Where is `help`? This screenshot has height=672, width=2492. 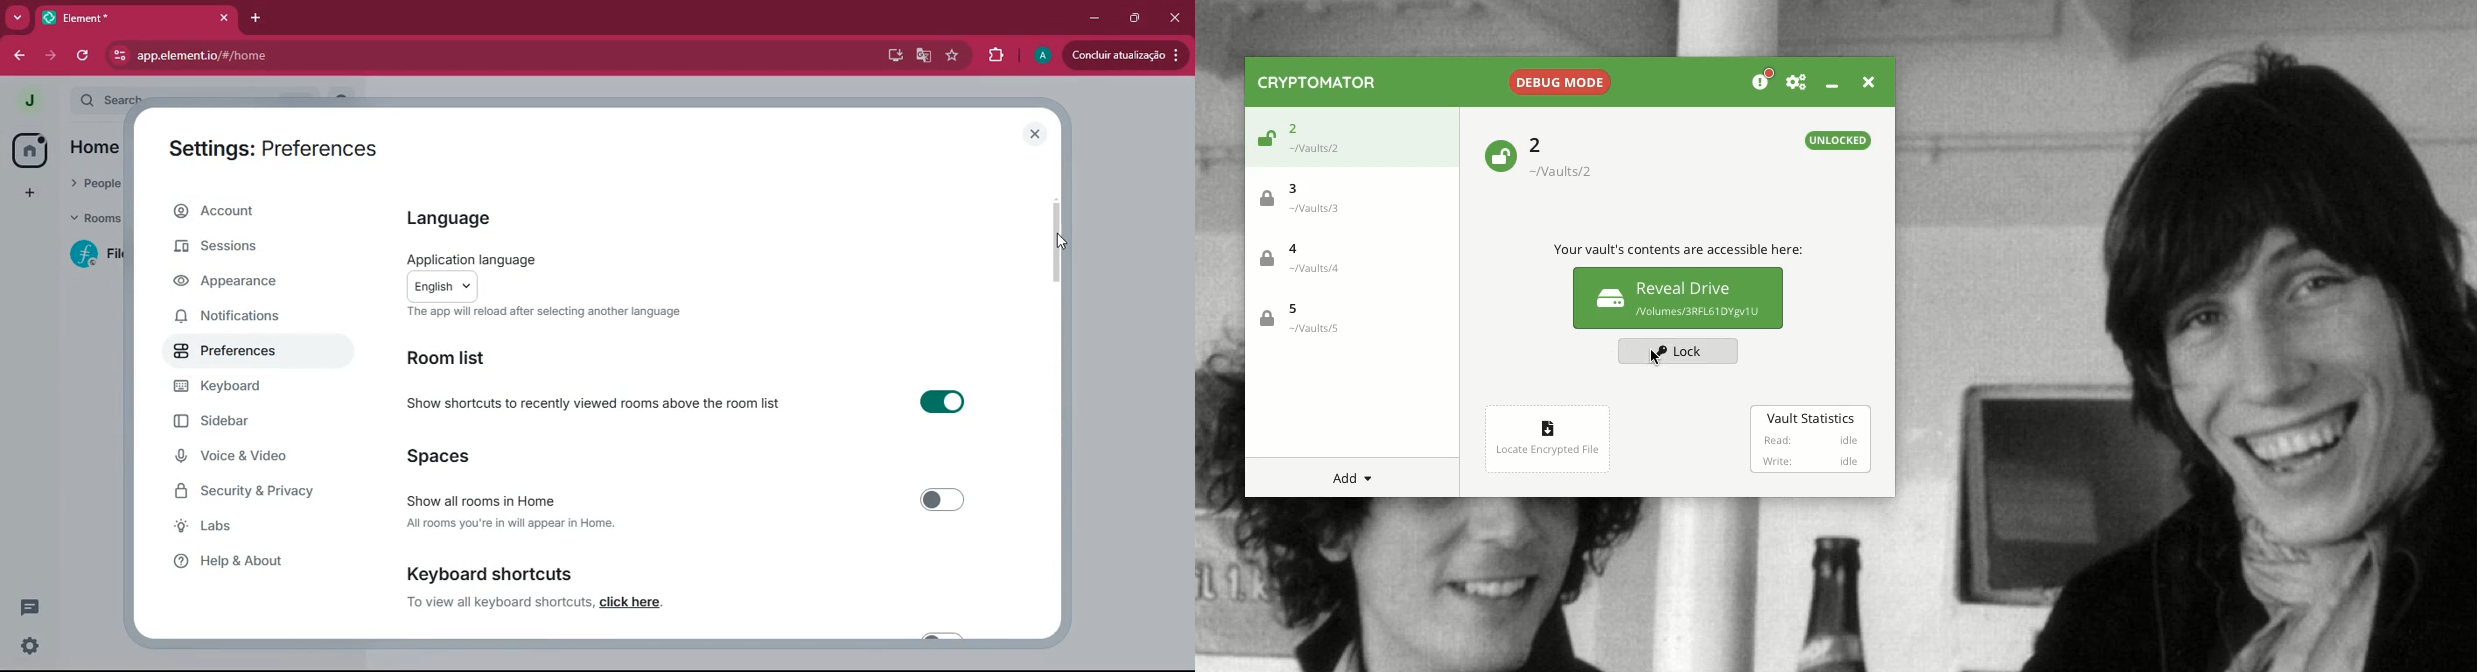 help is located at coordinates (252, 563).